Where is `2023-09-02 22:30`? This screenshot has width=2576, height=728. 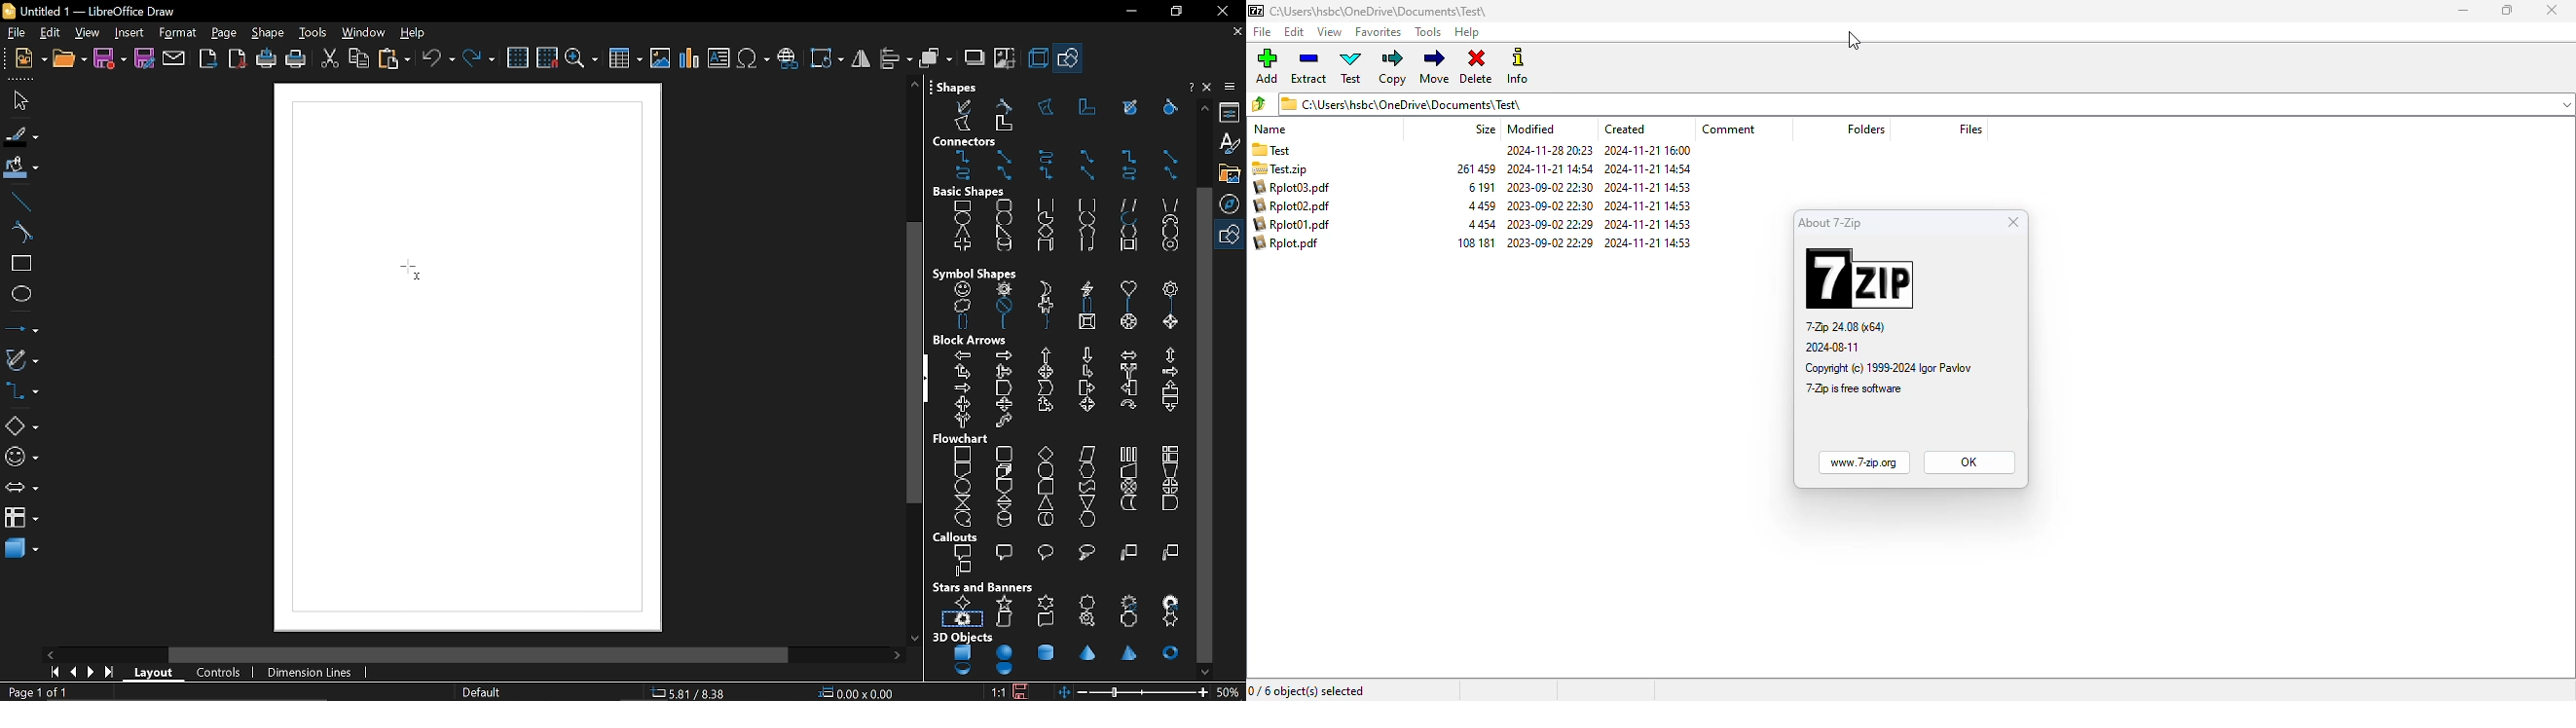 2023-09-02 22:30 is located at coordinates (1552, 205).